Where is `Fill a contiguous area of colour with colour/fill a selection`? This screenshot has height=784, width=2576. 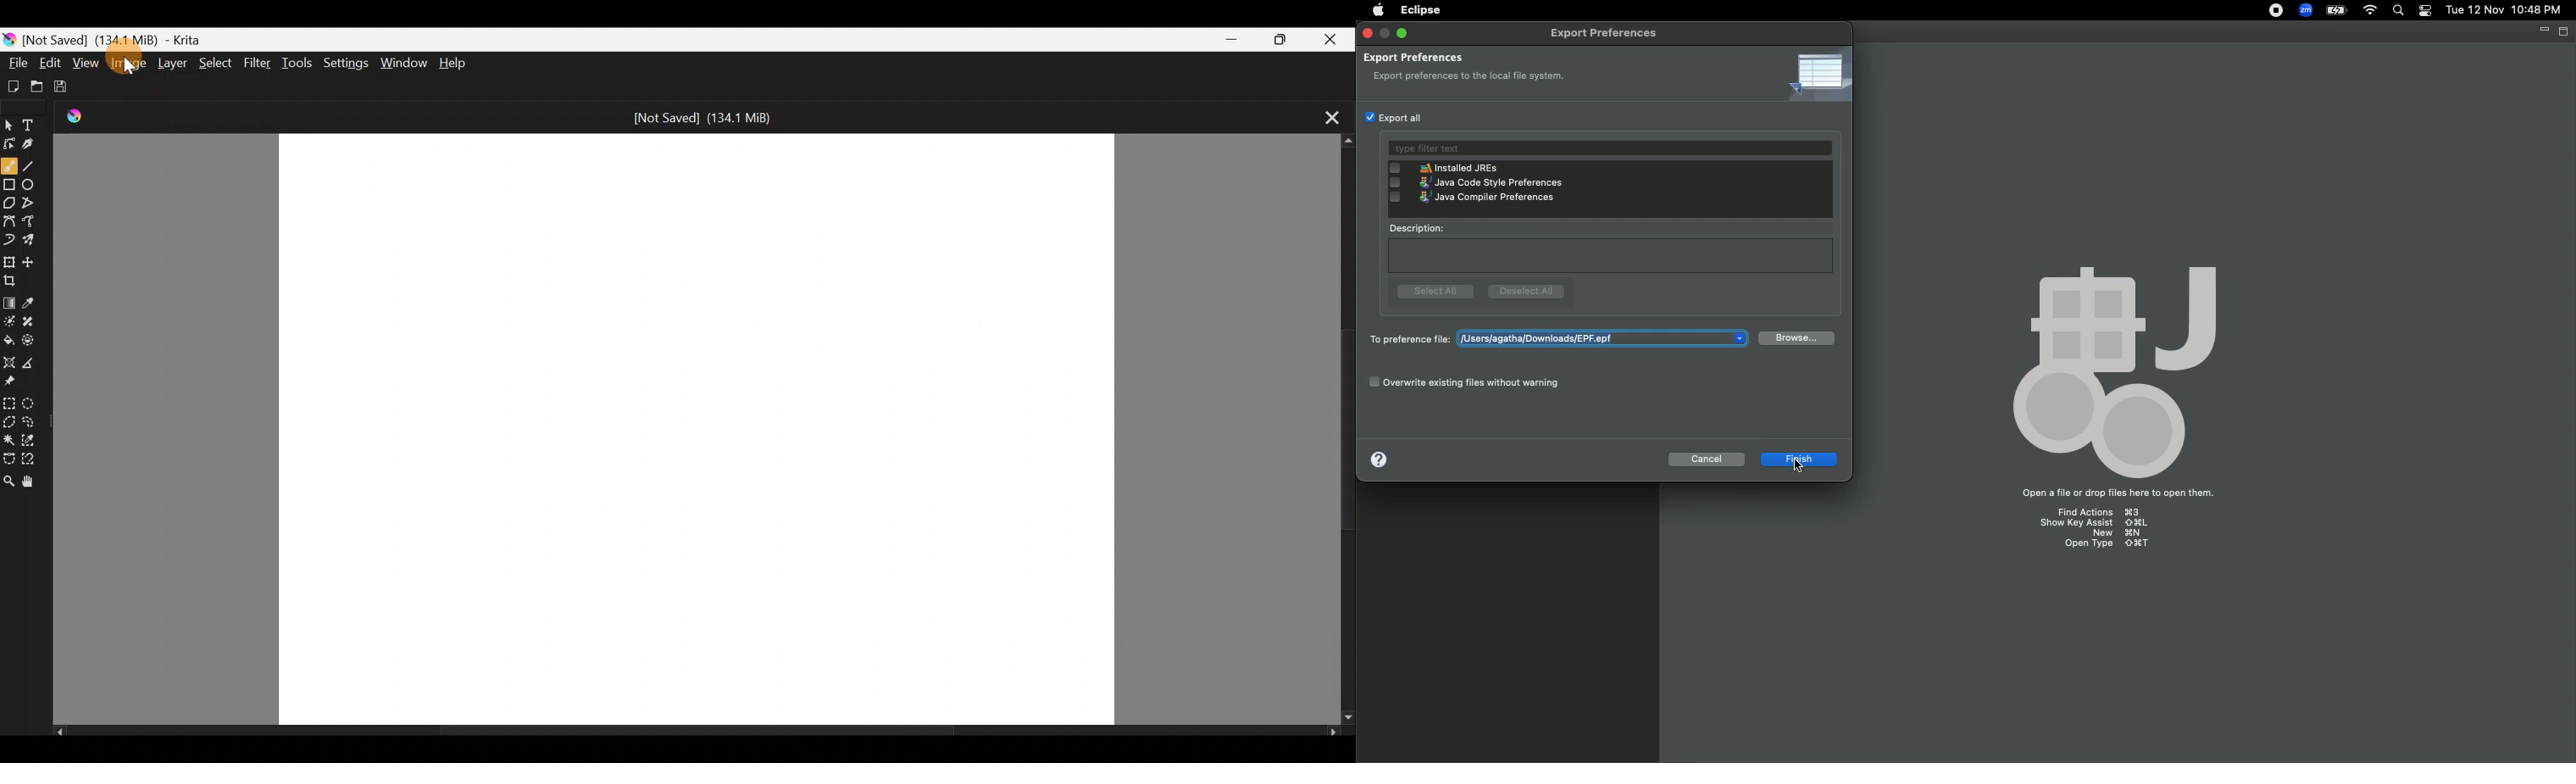 Fill a contiguous area of colour with colour/fill a selection is located at coordinates (8, 338).